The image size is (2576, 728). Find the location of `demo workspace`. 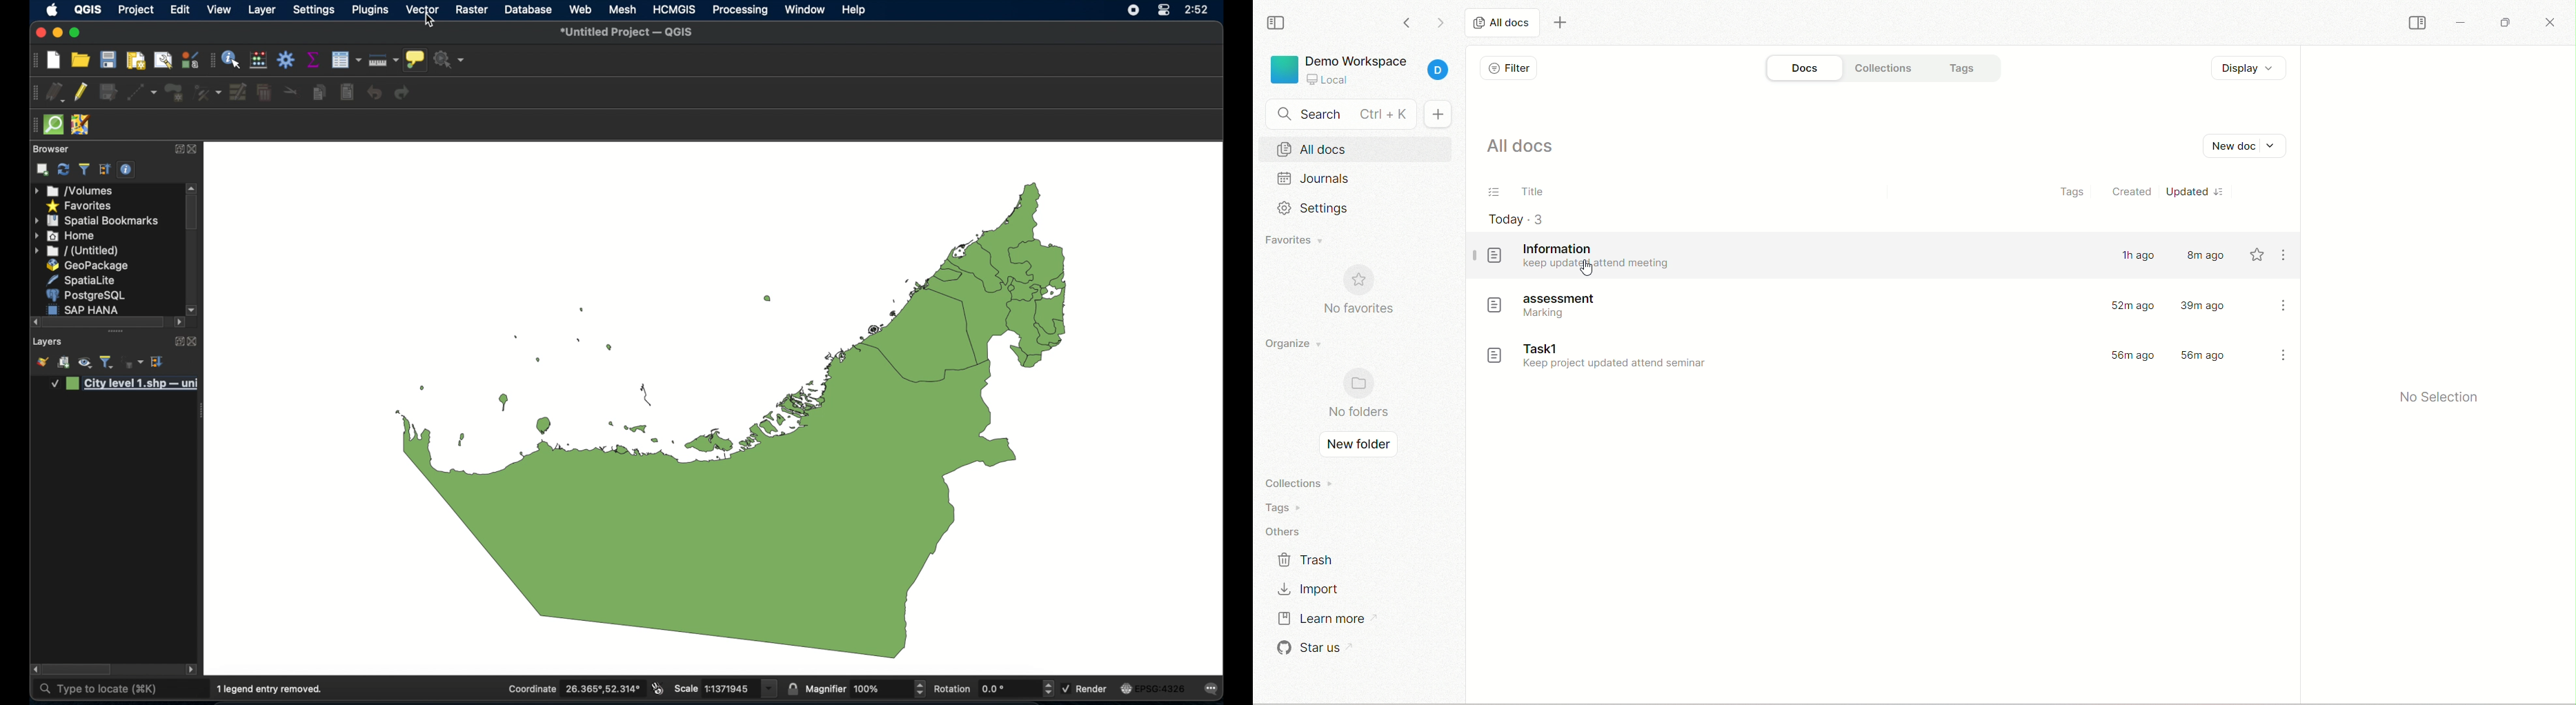

demo workspace is located at coordinates (1356, 59).